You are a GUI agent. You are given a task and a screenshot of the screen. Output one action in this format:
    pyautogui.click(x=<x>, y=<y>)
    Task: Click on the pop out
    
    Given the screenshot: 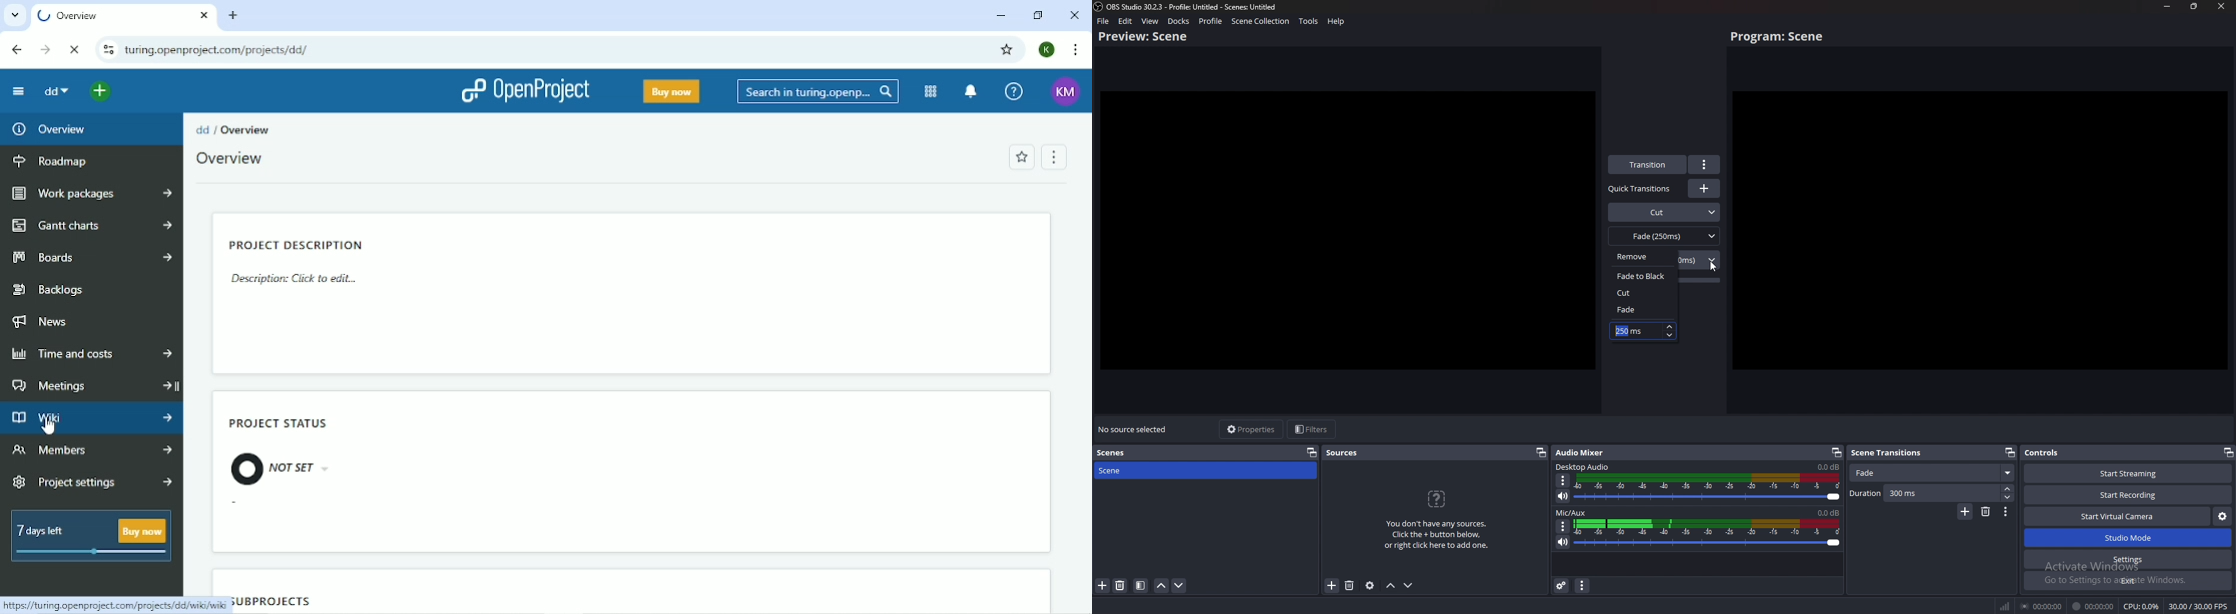 What is the action you would take?
    pyautogui.click(x=1312, y=452)
    